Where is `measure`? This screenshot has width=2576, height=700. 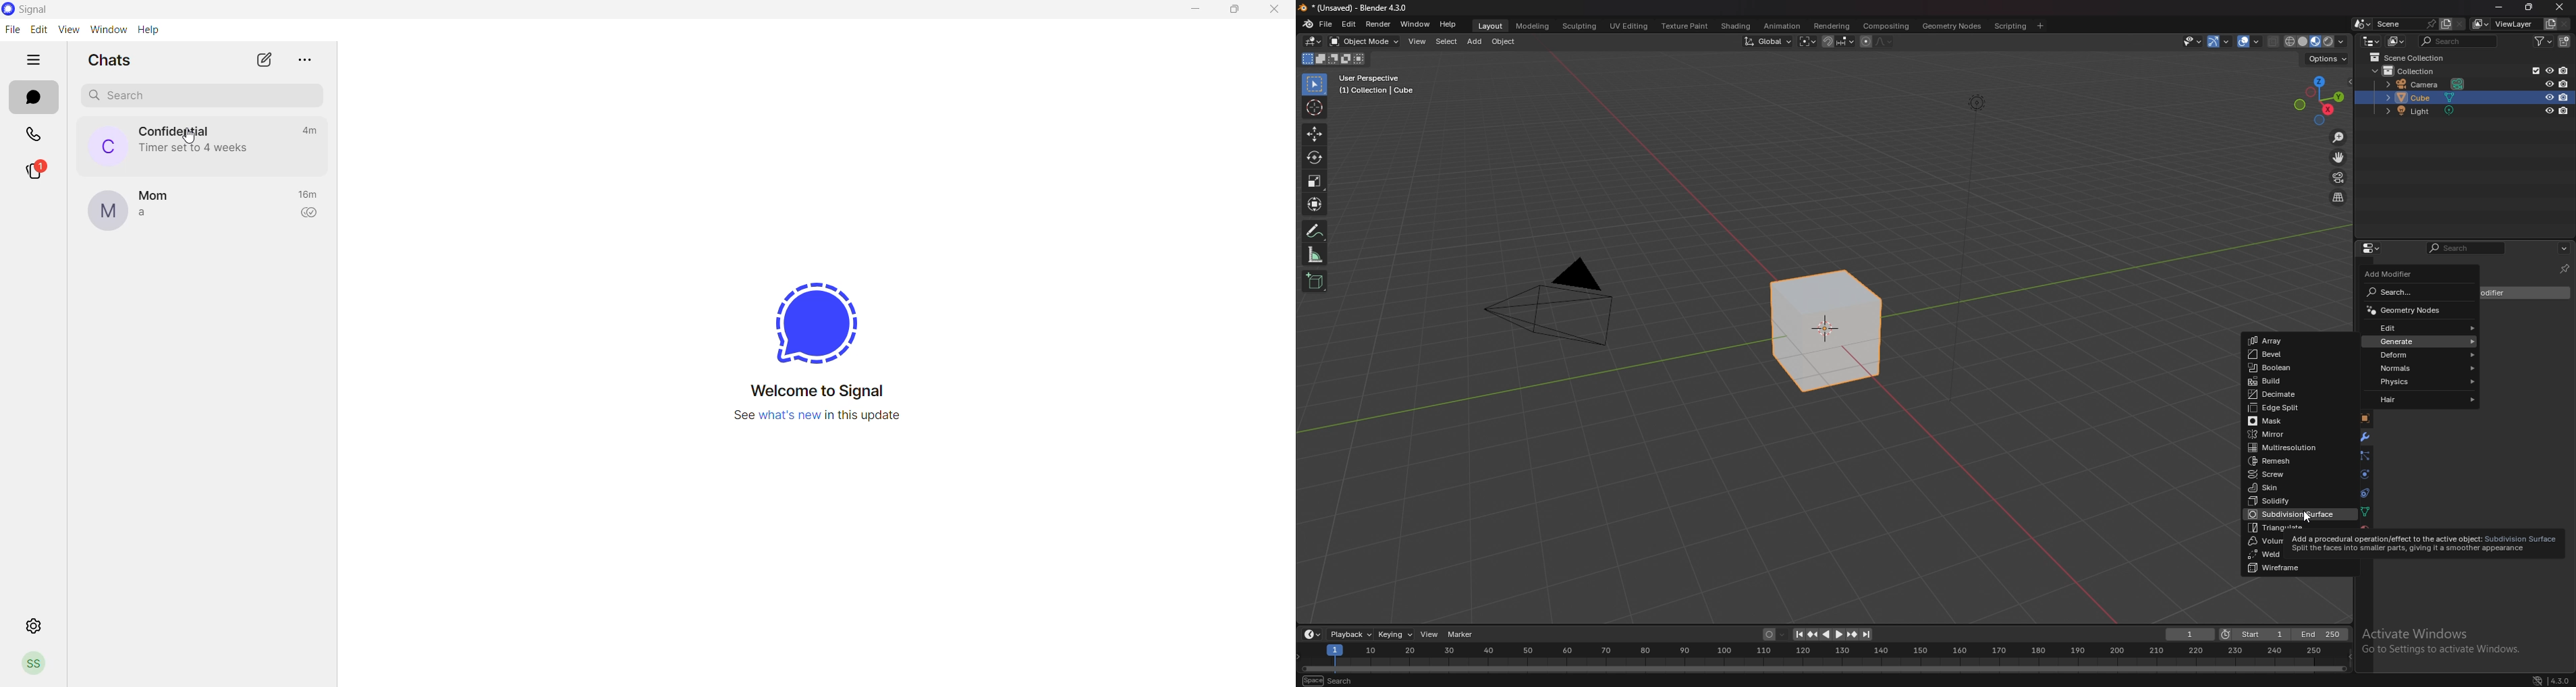 measure is located at coordinates (1316, 255).